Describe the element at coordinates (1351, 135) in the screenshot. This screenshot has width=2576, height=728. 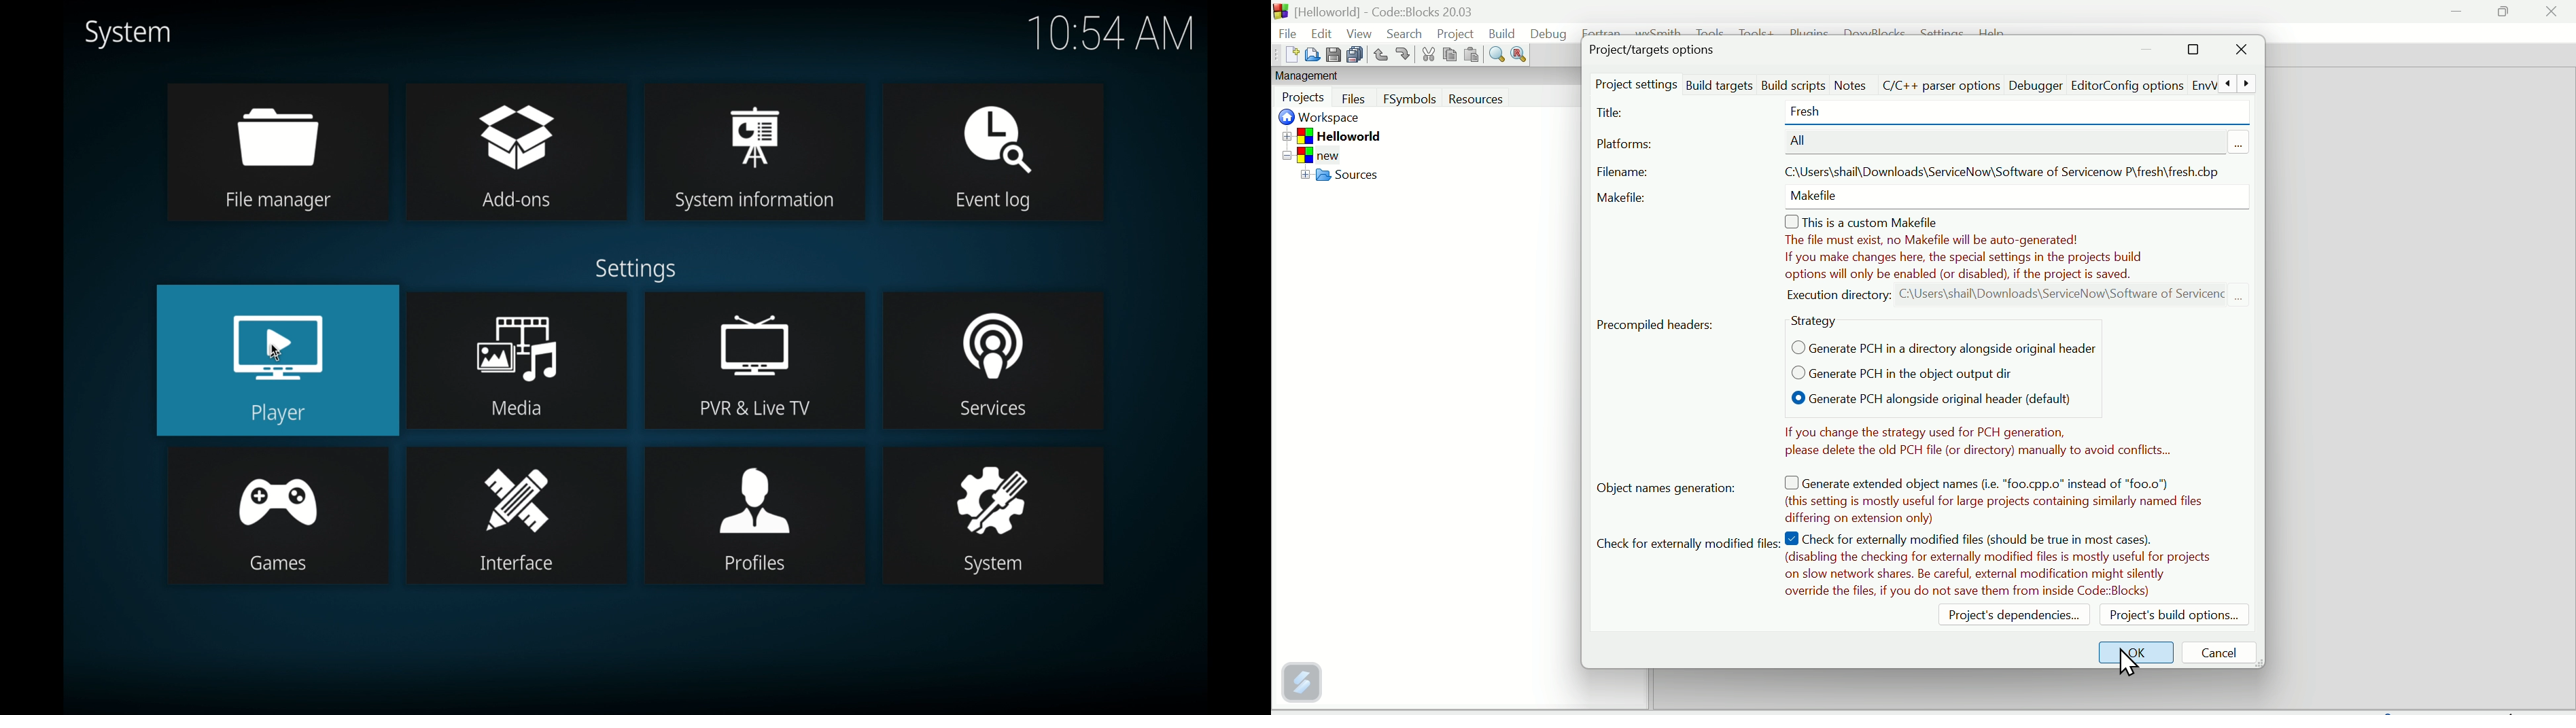
I see `Hello World` at that location.